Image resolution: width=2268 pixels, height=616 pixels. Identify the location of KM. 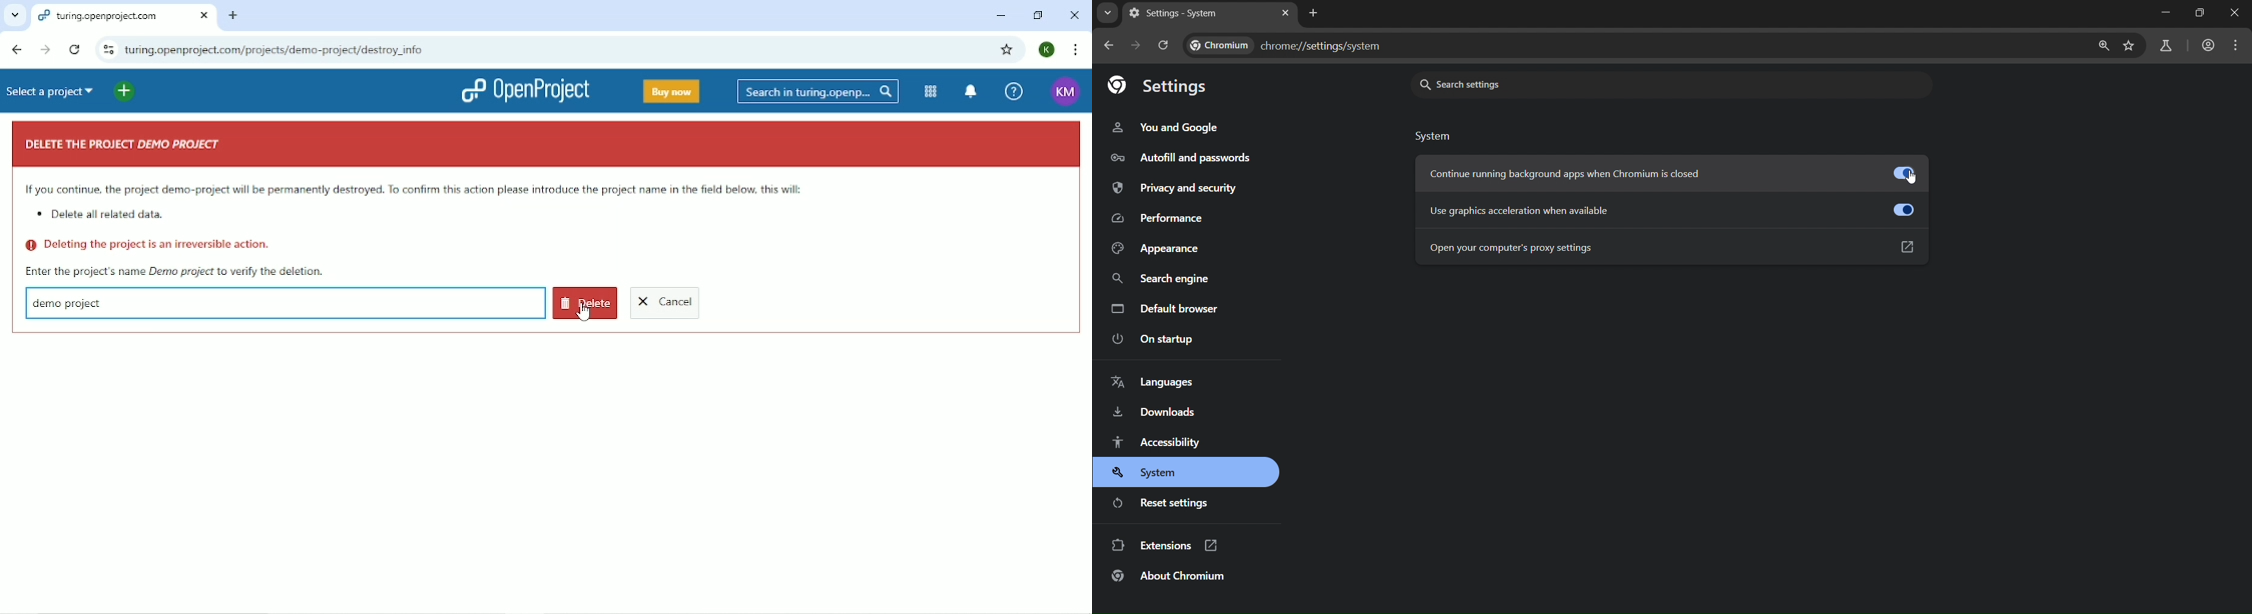
(1065, 93).